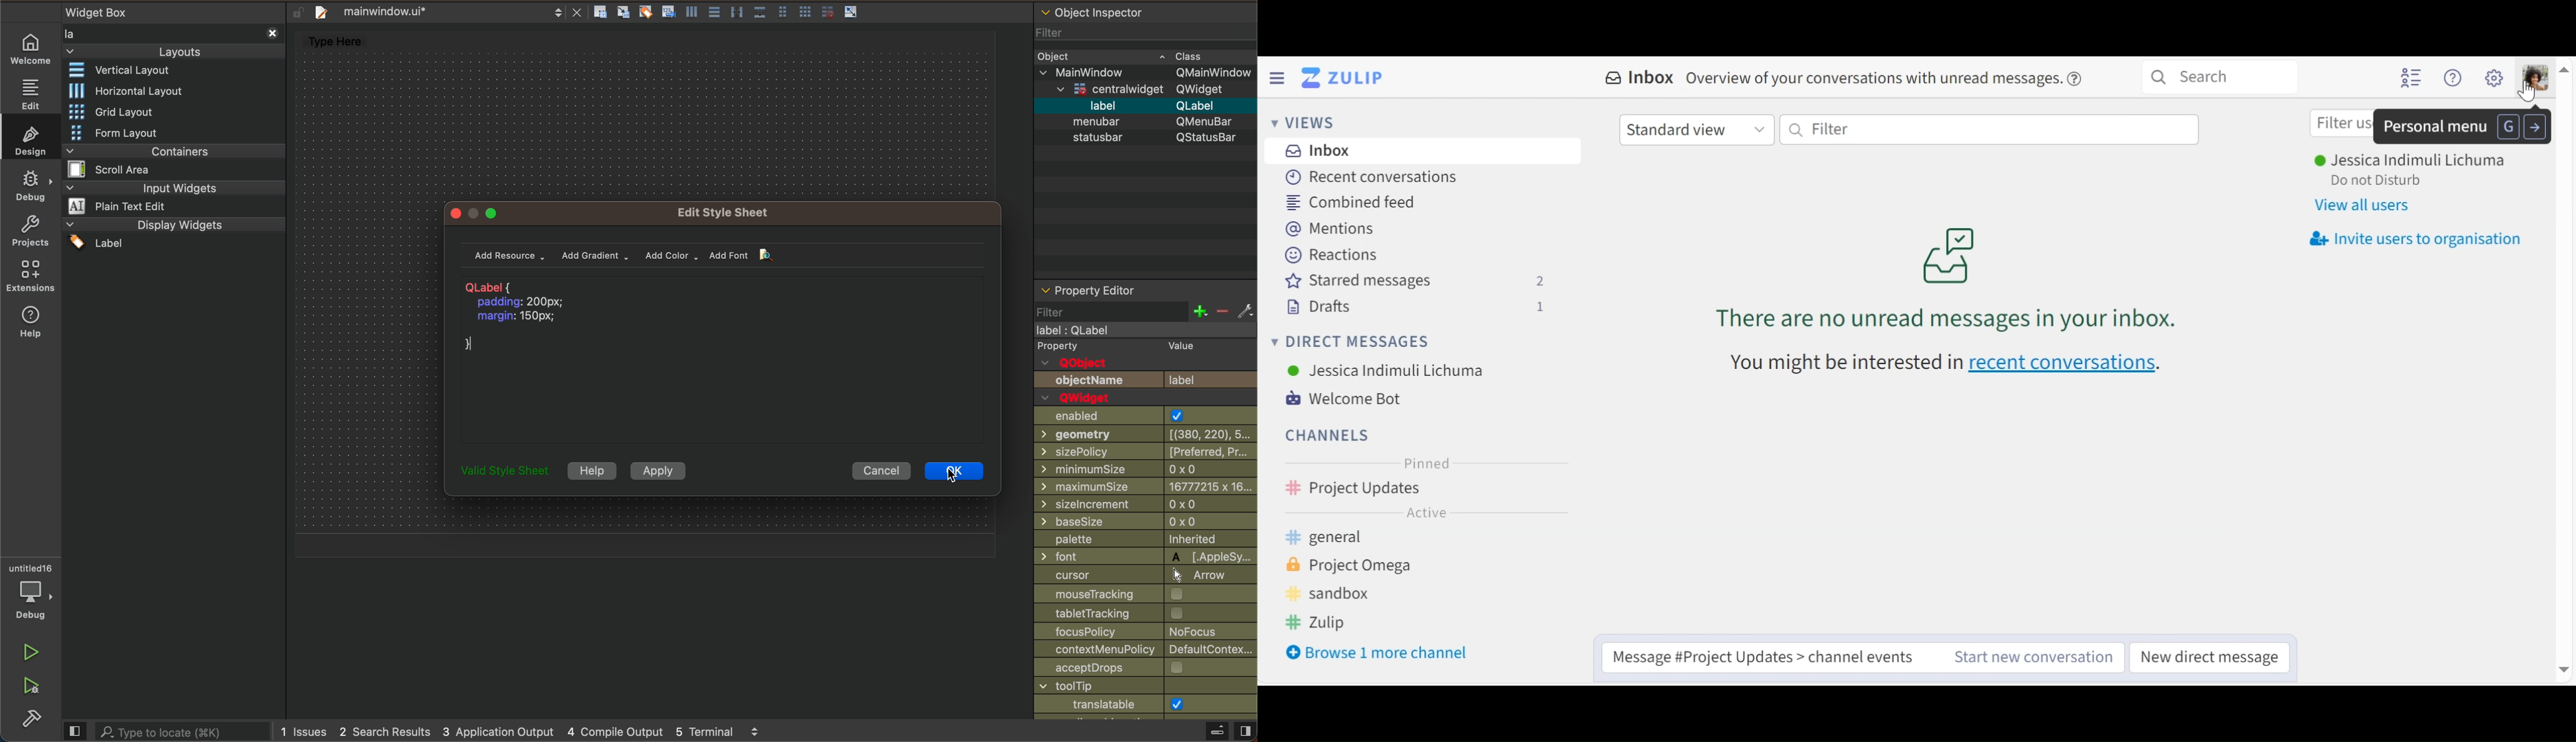  Describe the element at coordinates (1351, 204) in the screenshot. I see `Combined Feed` at that location.